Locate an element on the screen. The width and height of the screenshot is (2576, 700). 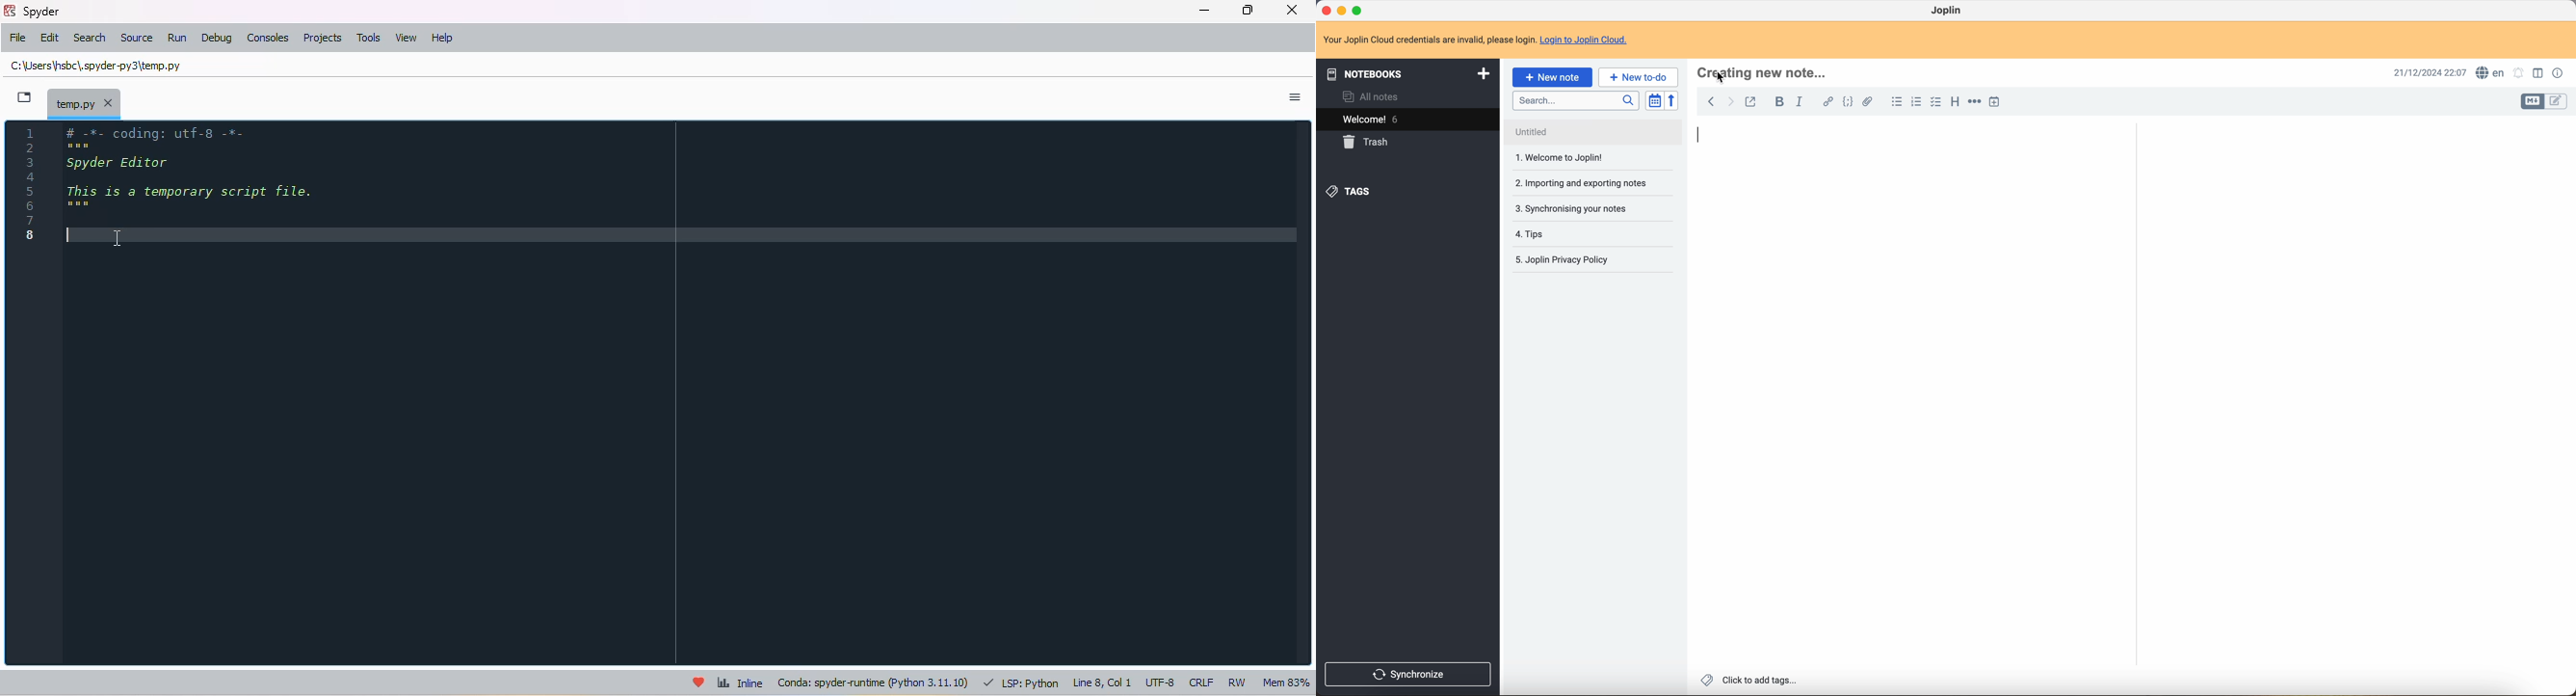
scroll bar is located at coordinates (2135, 295).